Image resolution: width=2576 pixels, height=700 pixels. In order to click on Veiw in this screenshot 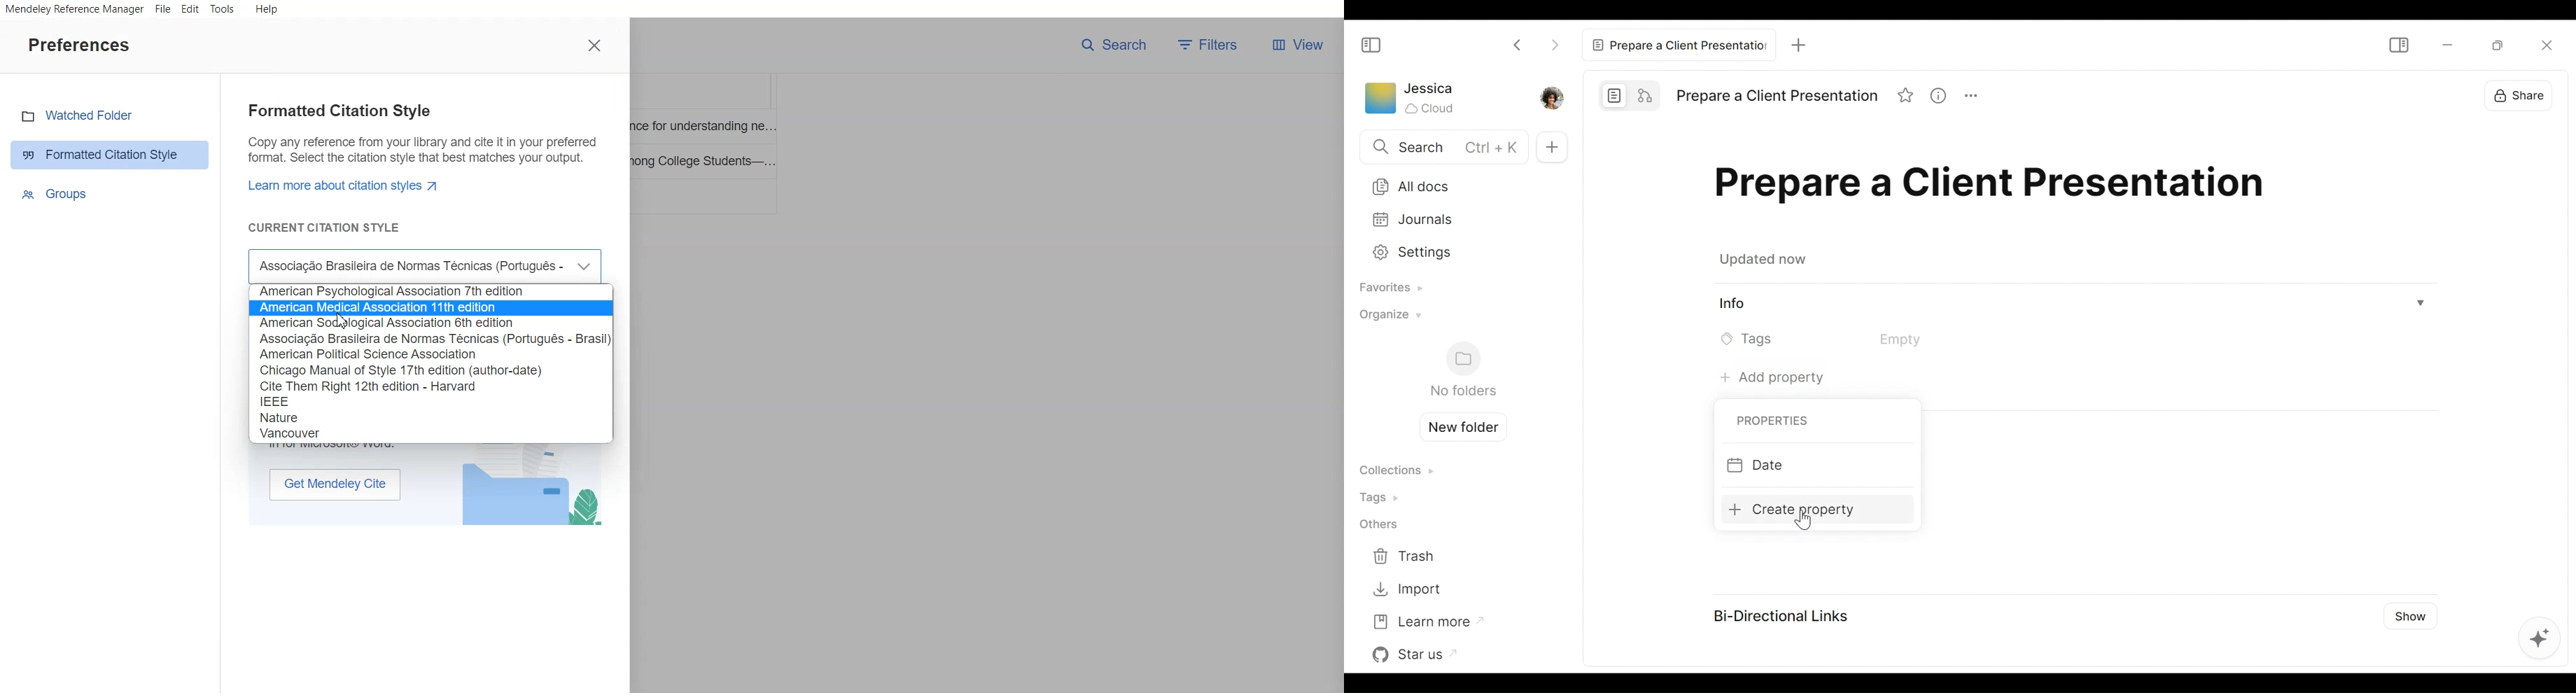, I will do `click(1297, 45)`.